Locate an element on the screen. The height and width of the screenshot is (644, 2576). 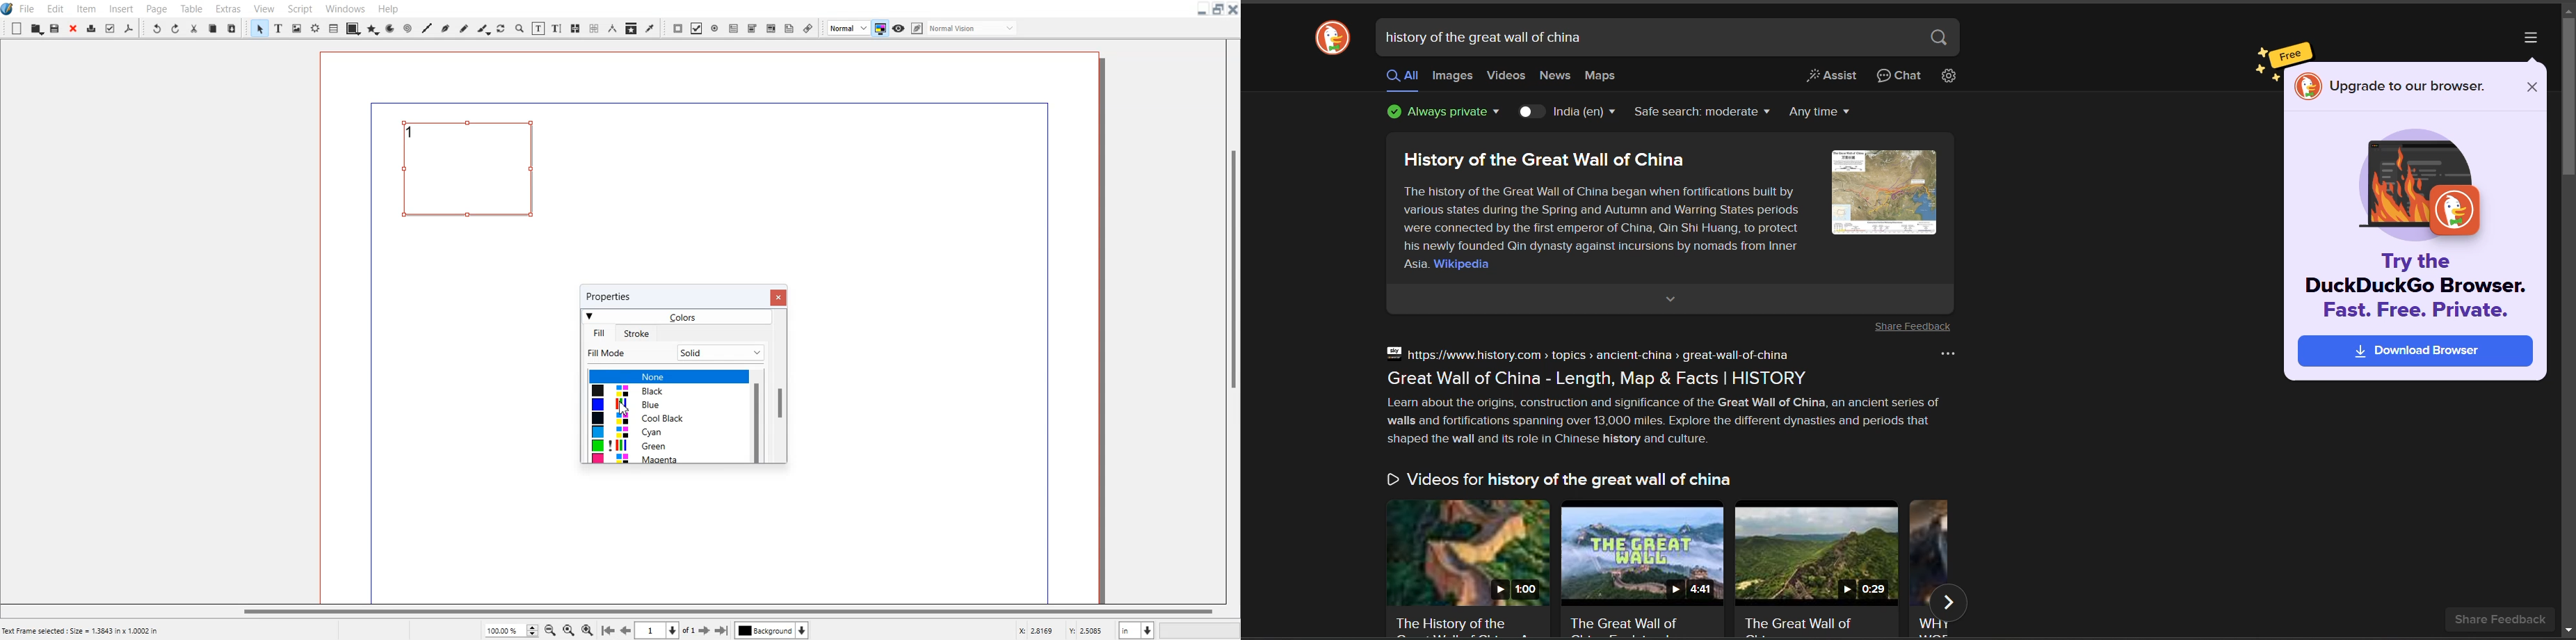
PDF Check Box is located at coordinates (697, 28).